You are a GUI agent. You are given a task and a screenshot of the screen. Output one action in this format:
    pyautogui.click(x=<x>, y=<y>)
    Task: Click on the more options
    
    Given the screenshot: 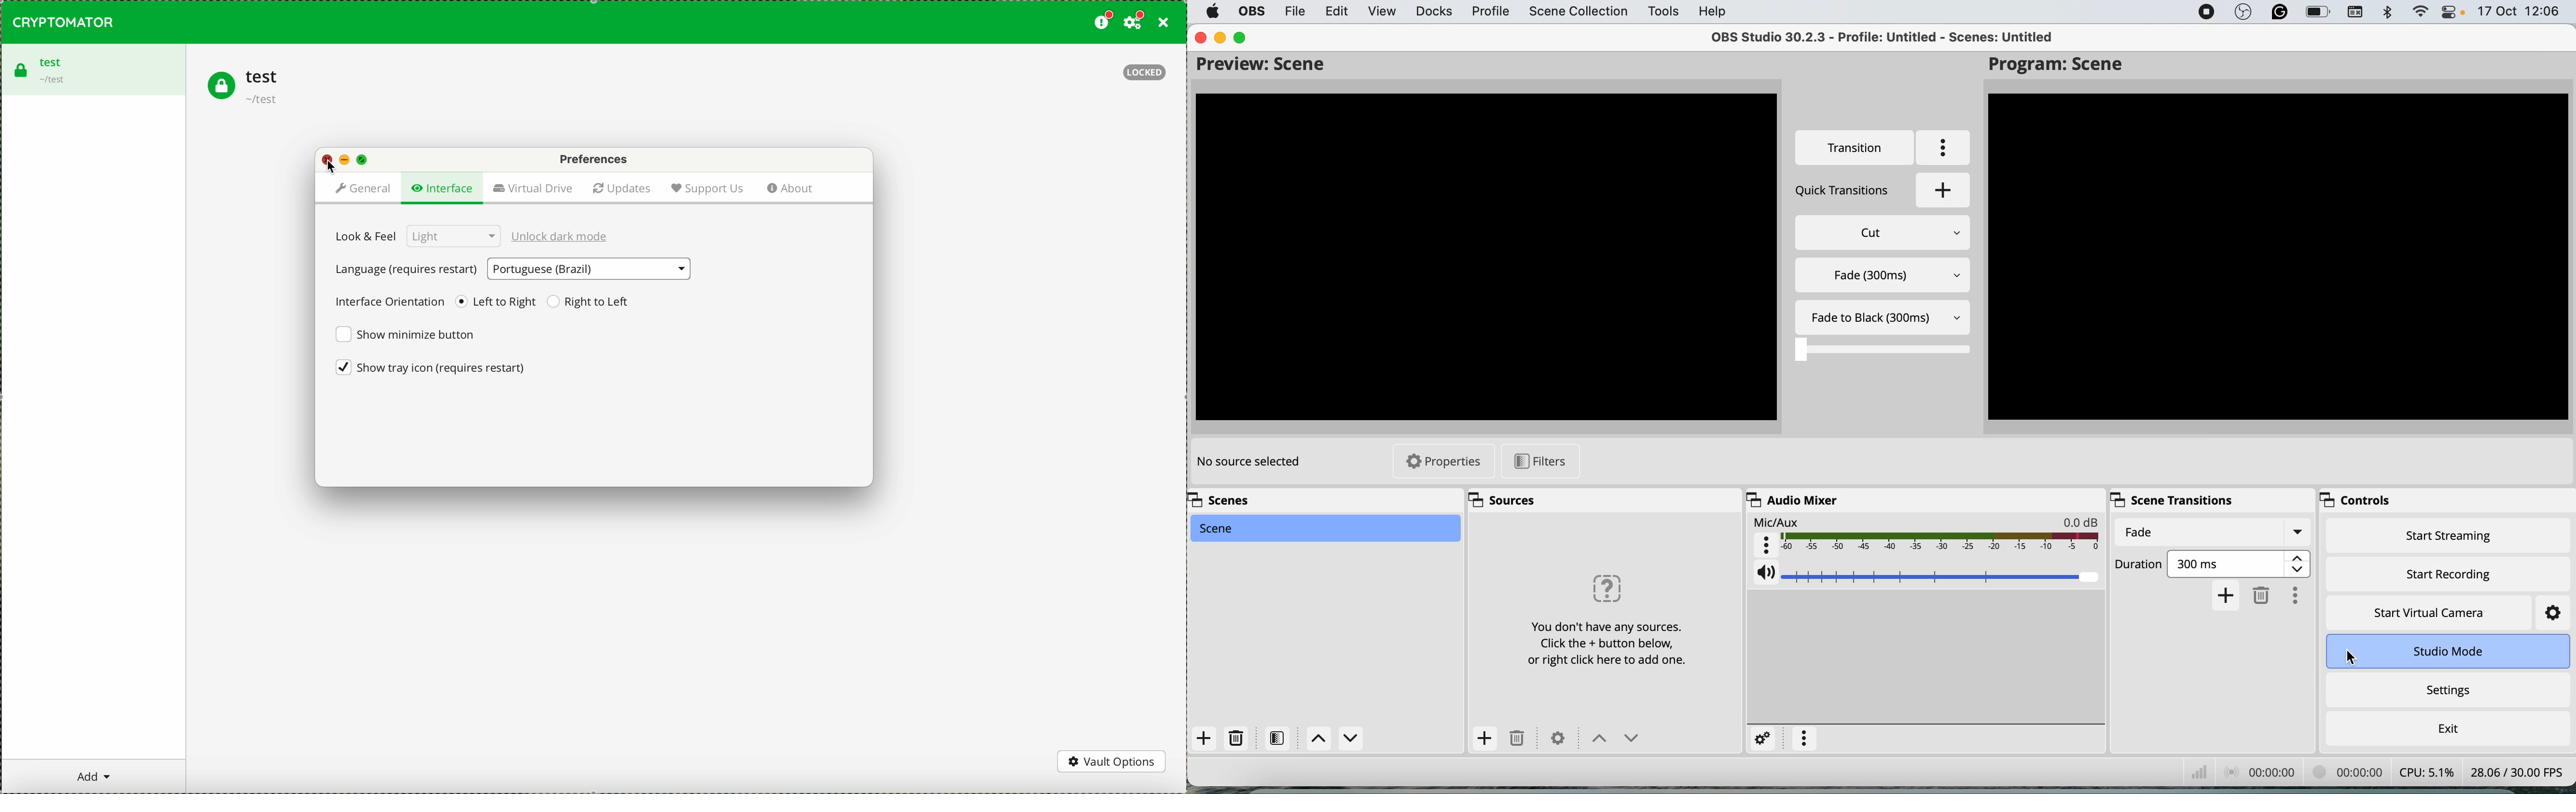 What is the action you would take?
    pyautogui.click(x=2298, y=593)
    